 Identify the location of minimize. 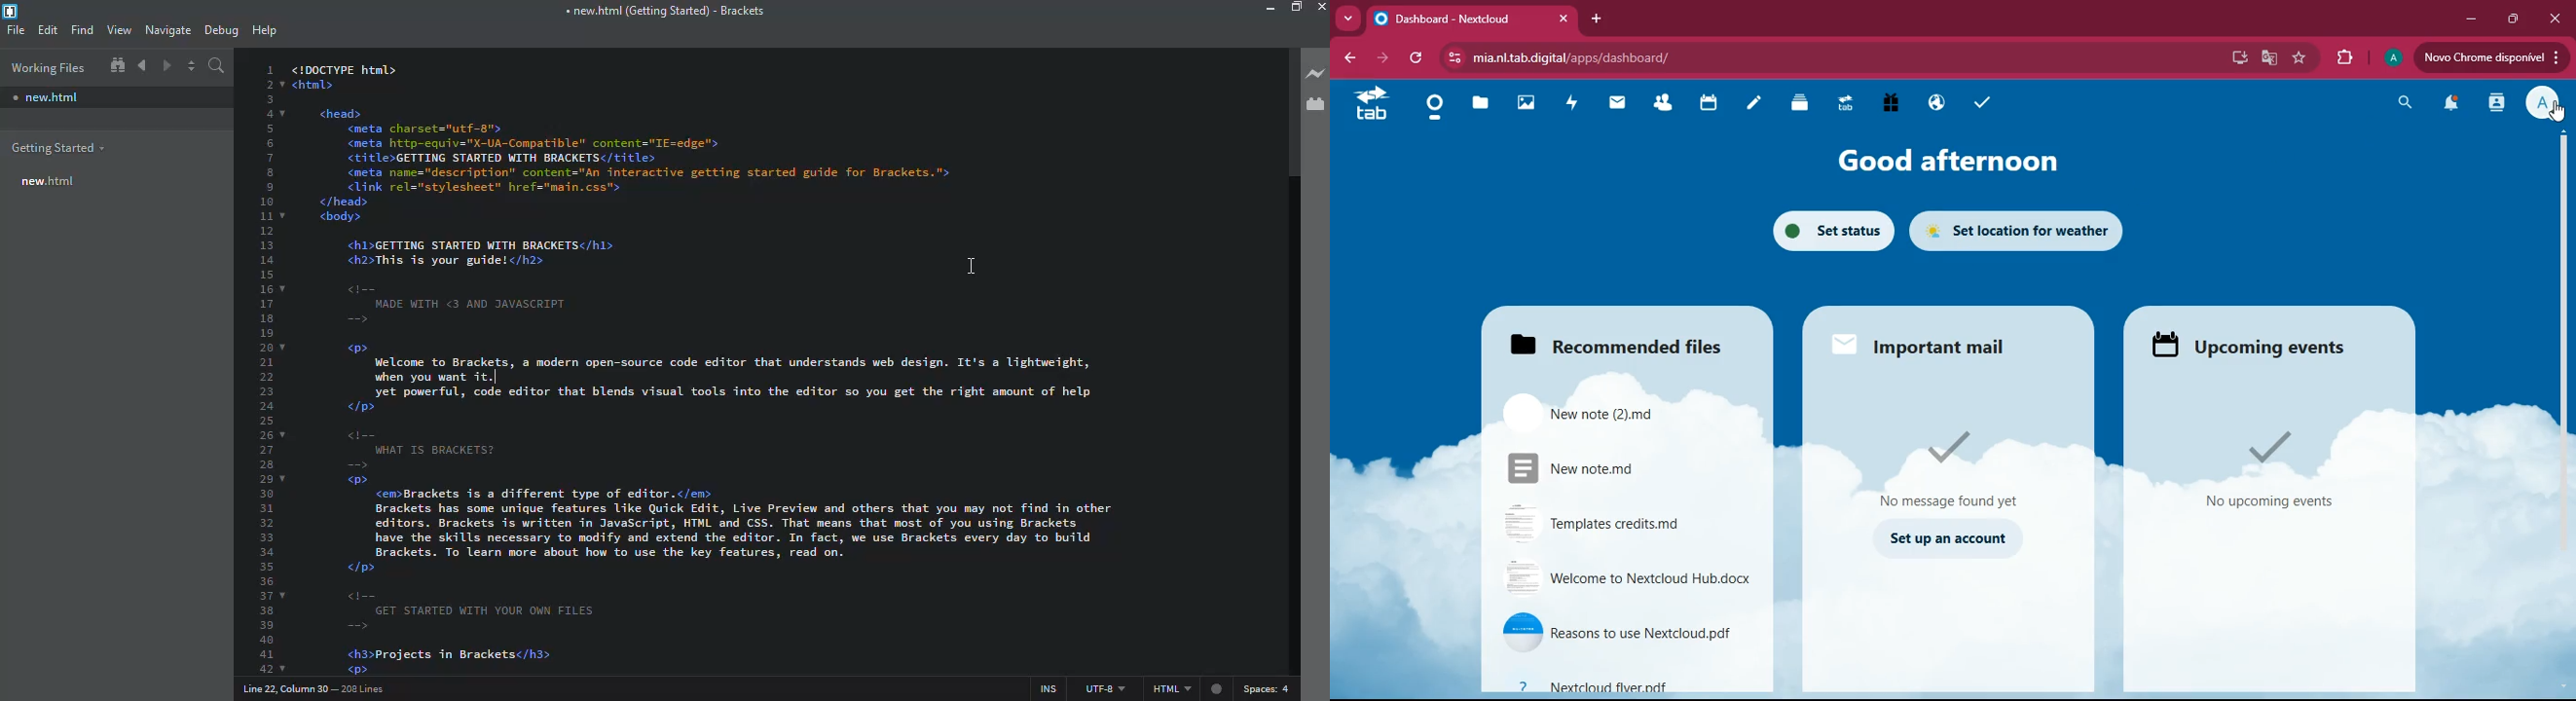
(2468, 23).